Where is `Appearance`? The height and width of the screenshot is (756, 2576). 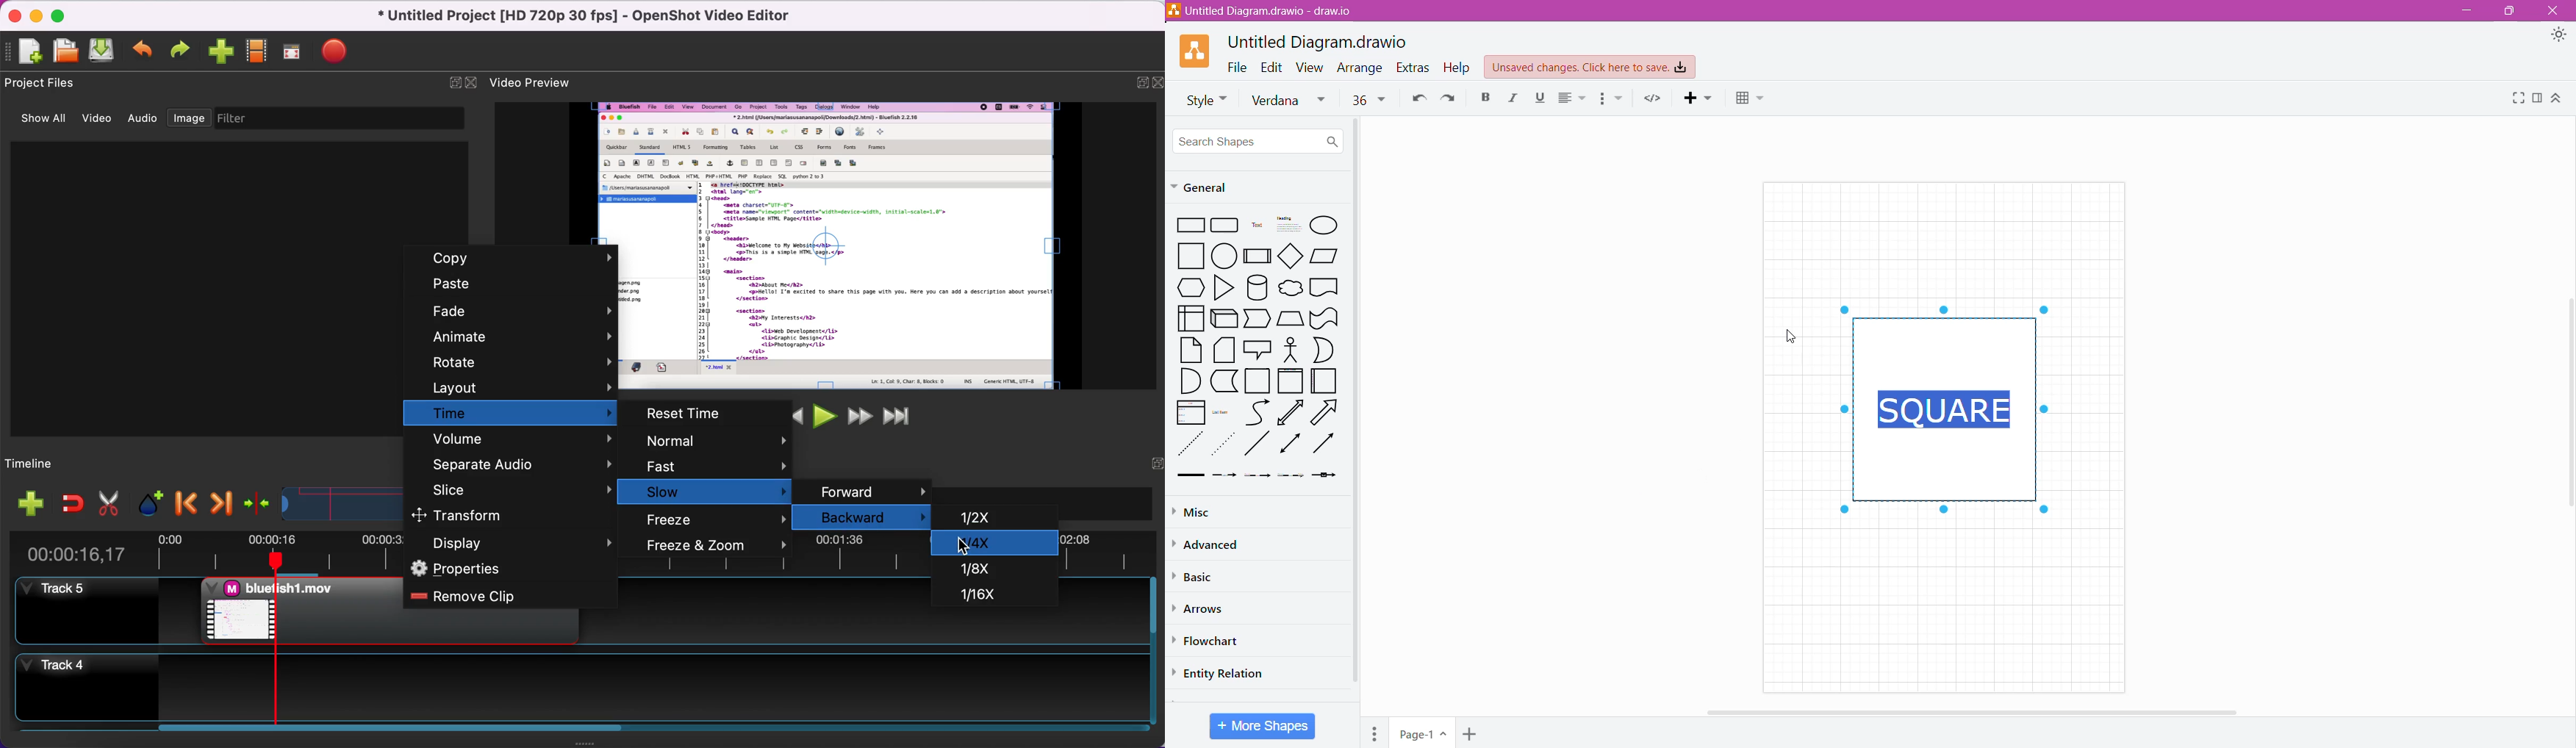 Appearance is located at coordinates (2557, 36).